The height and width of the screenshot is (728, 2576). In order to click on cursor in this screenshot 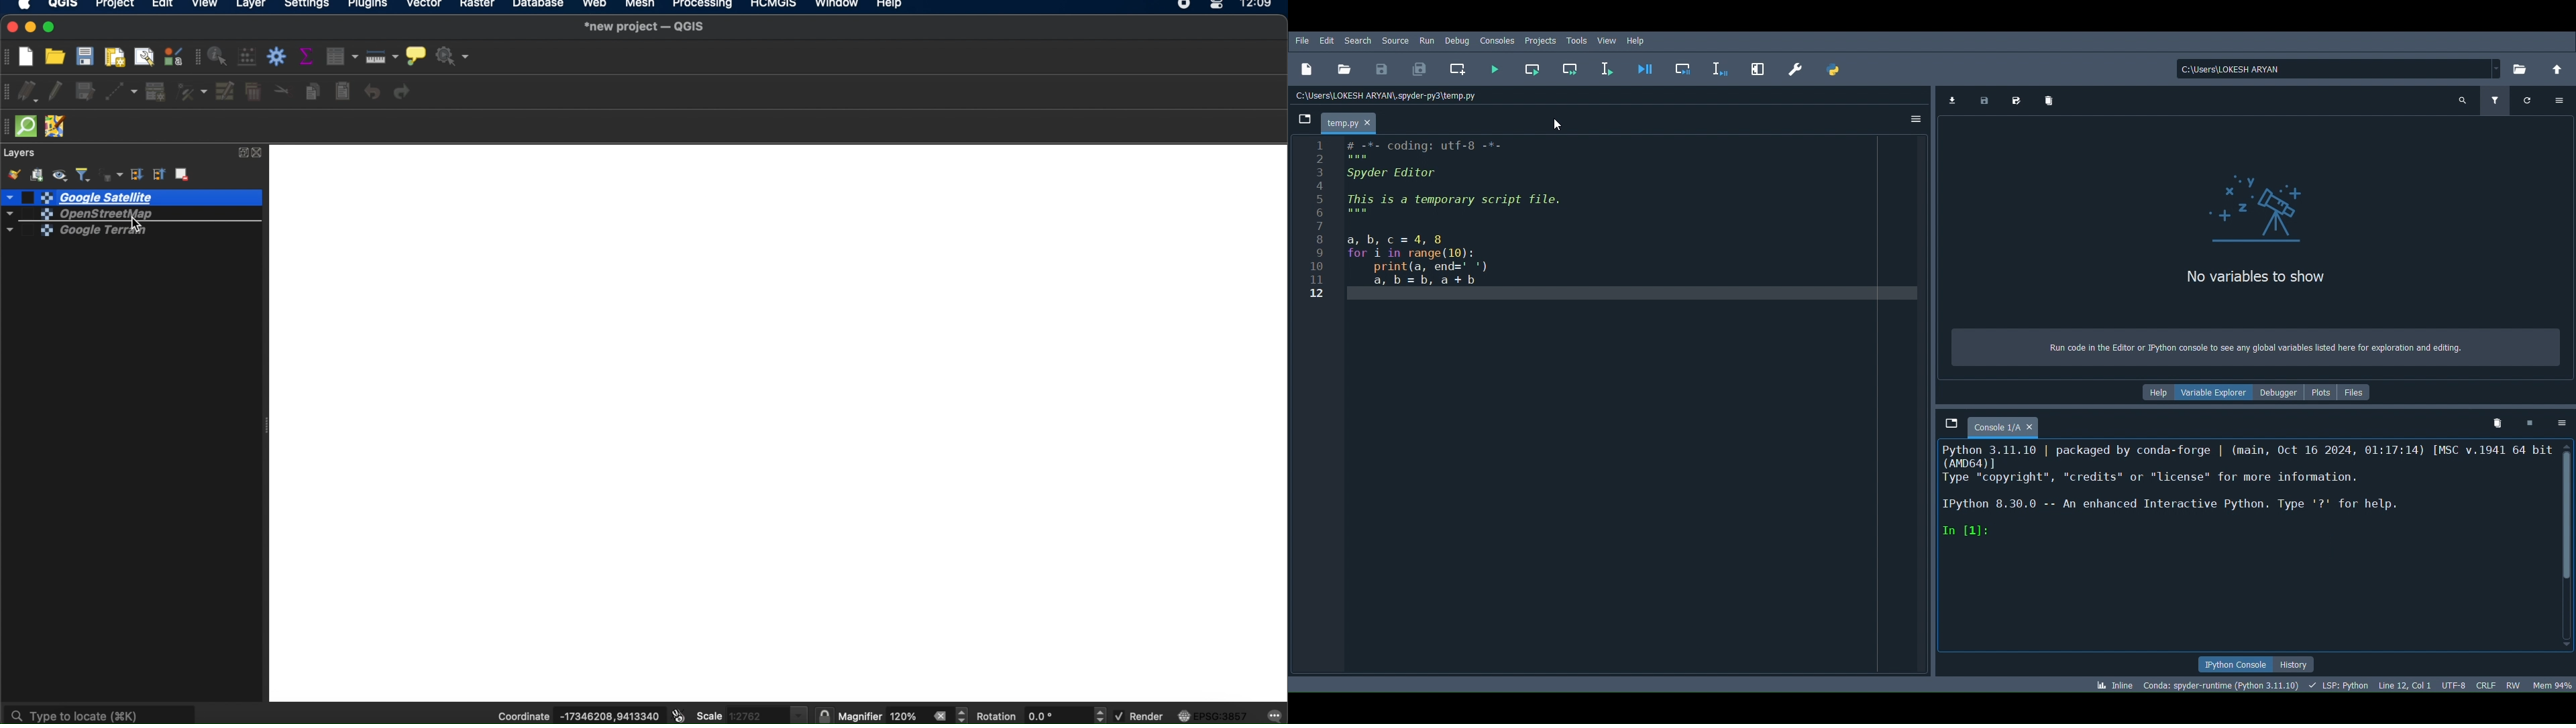, I will do `click(136, 225)`.